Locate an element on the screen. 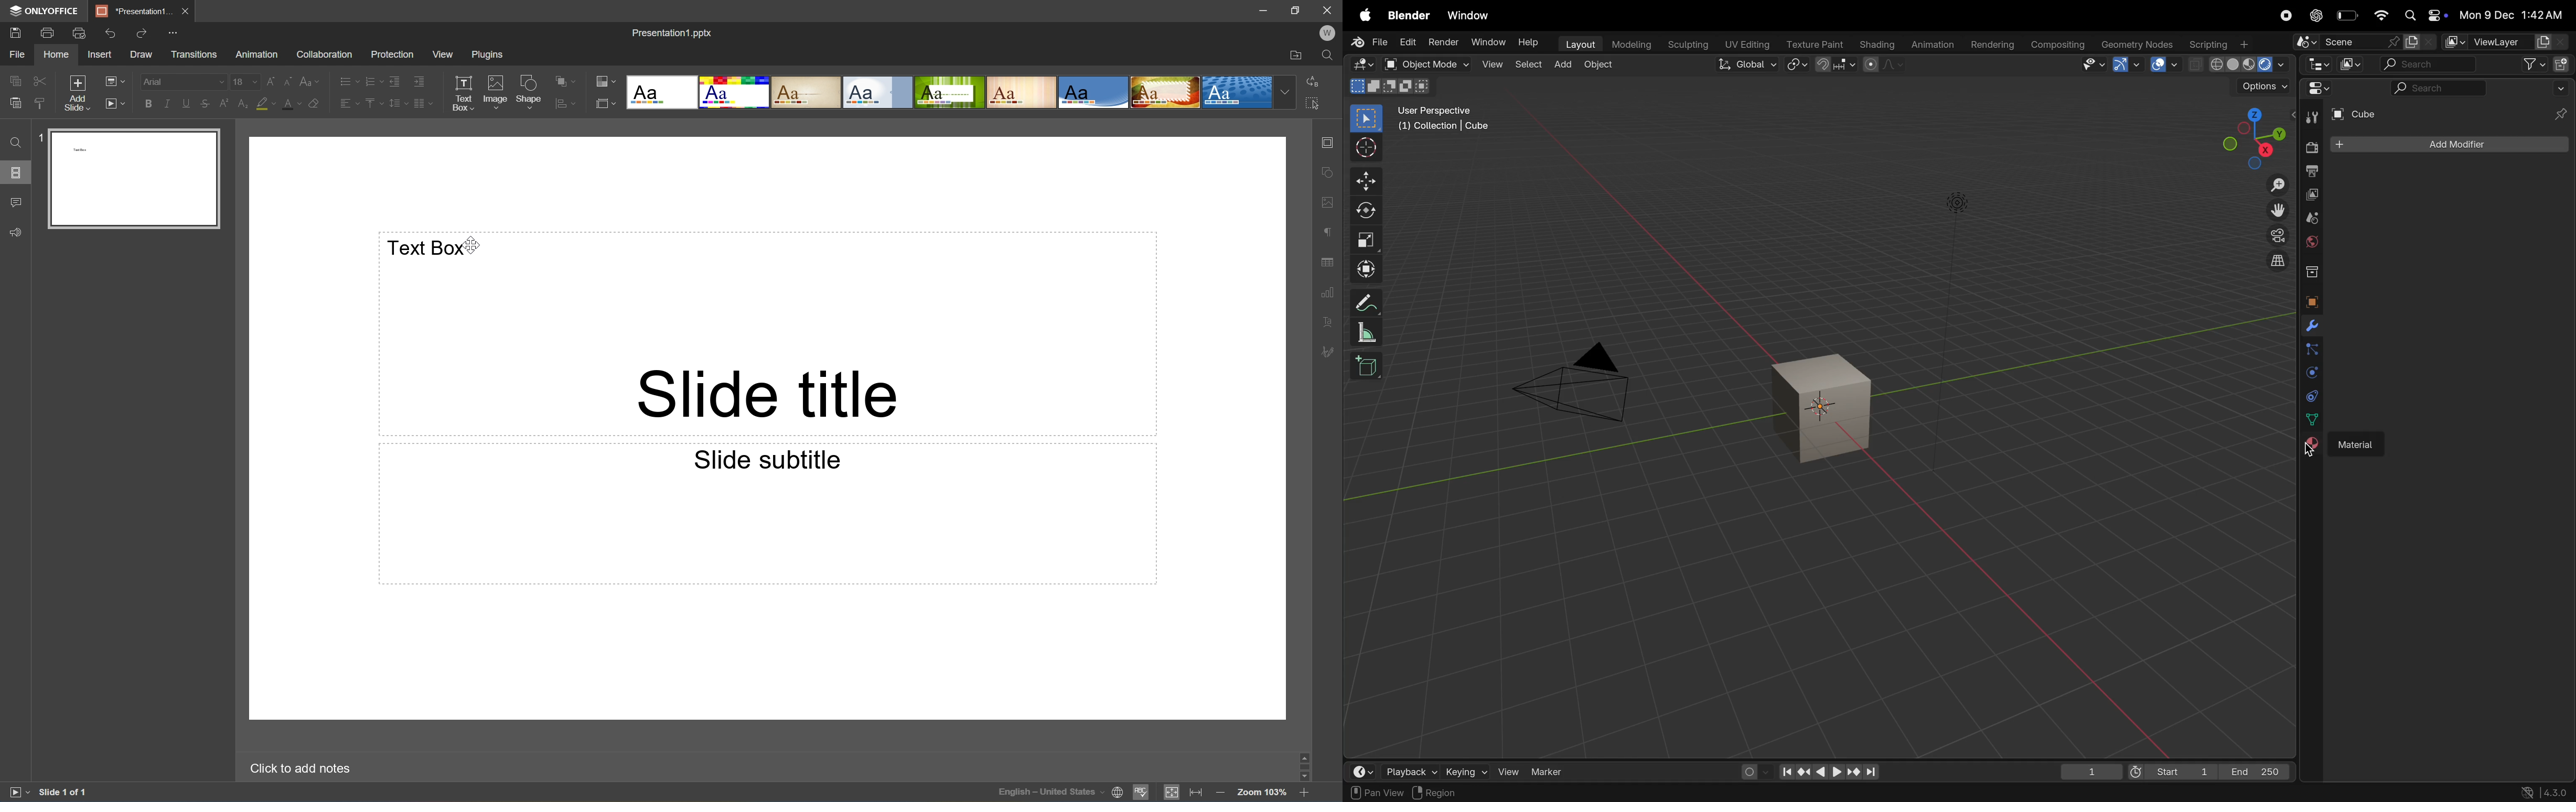 Image resolution: width=2576 pixels, height=812 pixels. Increment font size is located at coordinates (270, 82).